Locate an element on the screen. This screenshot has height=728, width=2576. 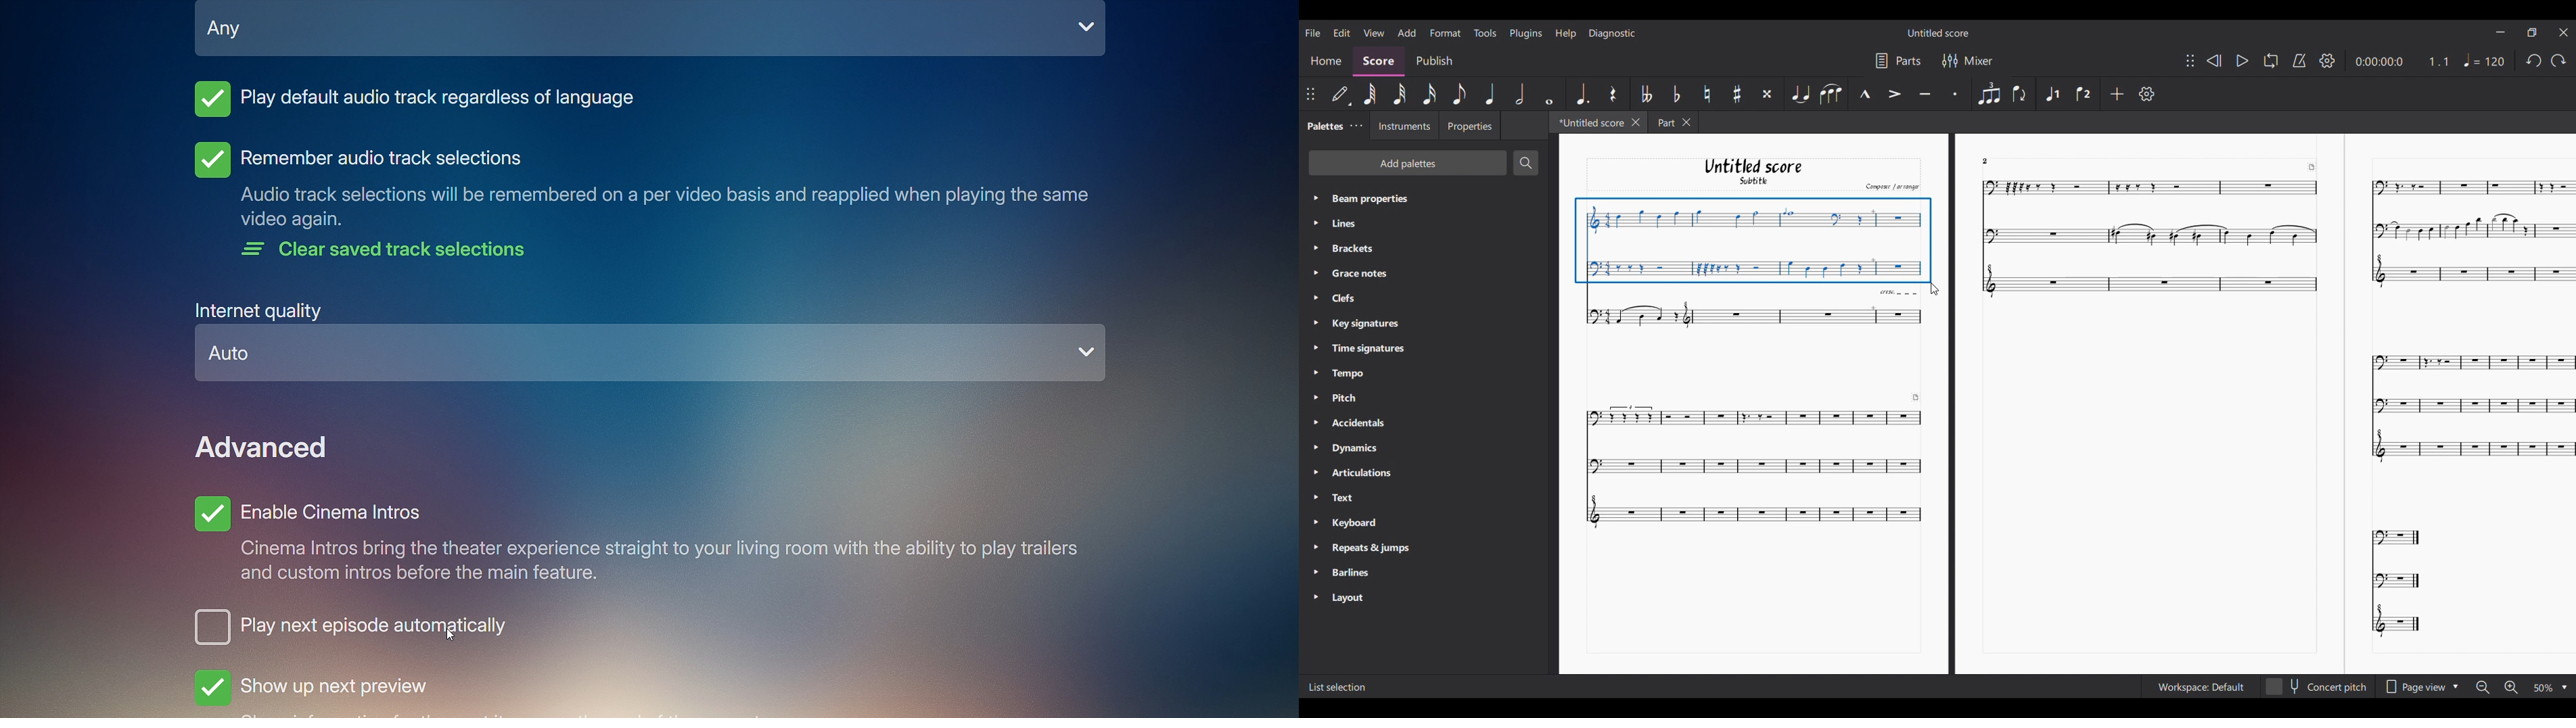
Flip direction is located at coordinates (2019, 94).